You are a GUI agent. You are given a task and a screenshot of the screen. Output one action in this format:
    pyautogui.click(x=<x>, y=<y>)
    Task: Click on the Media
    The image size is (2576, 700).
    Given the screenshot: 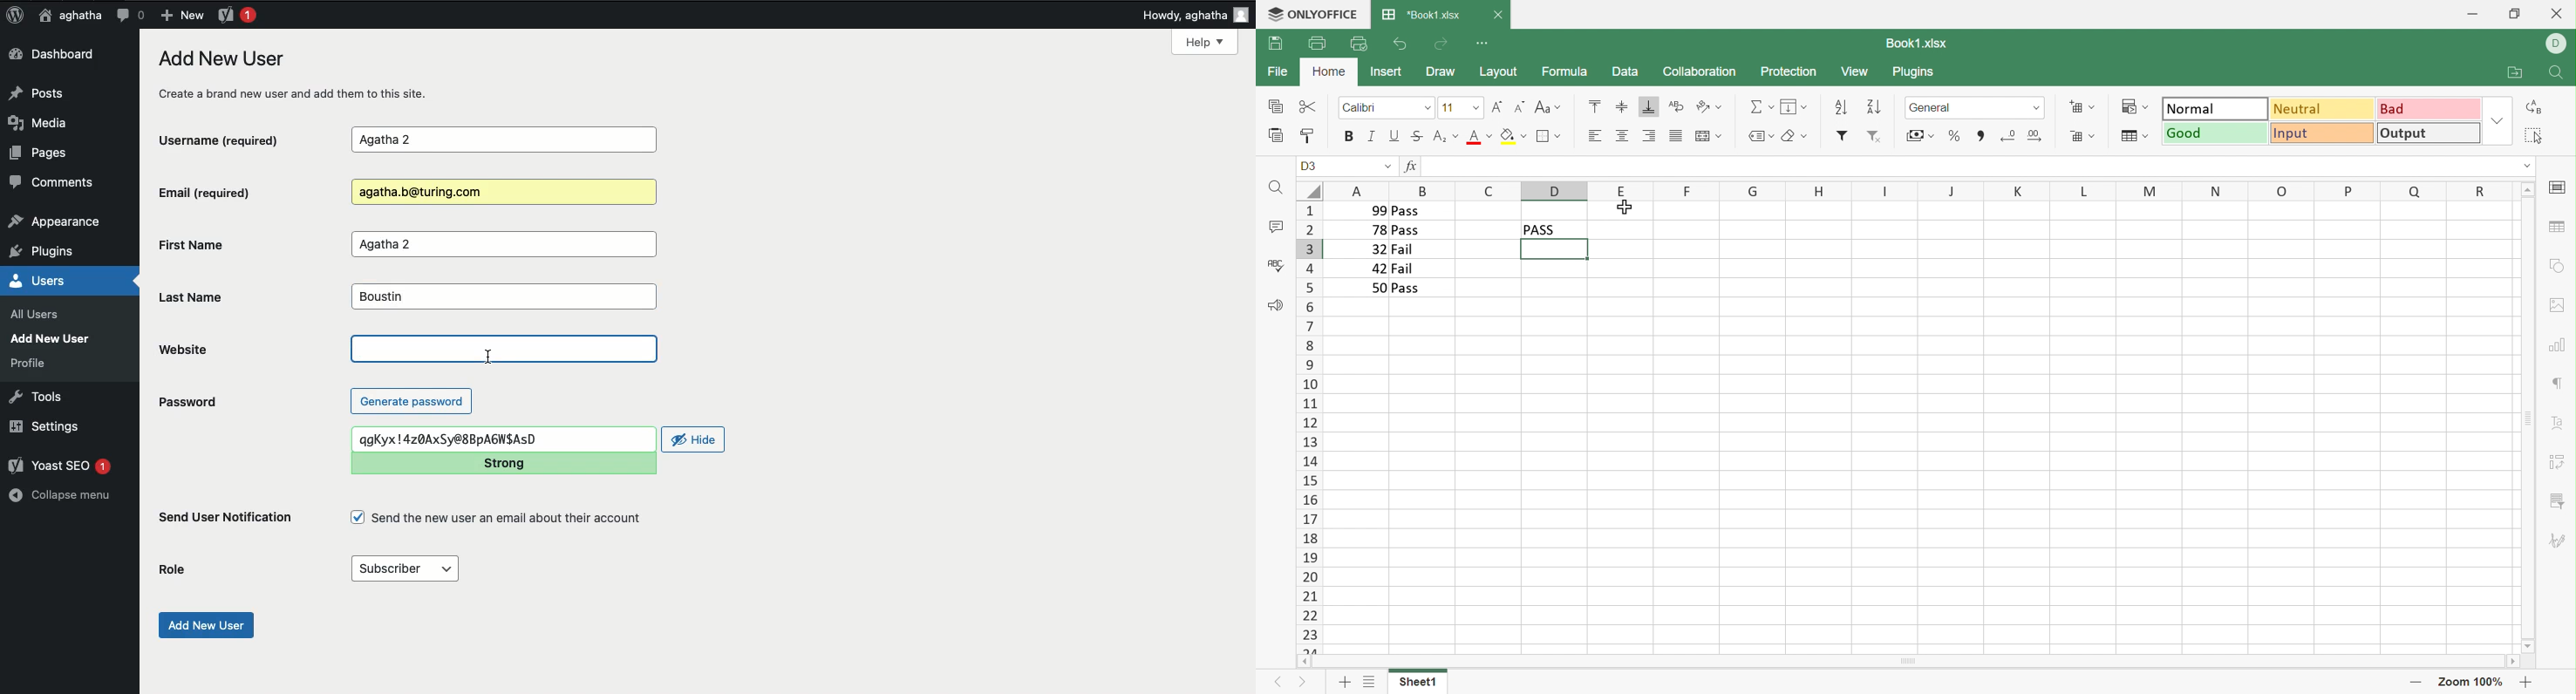 What is the action you would take?
    pyautogui.click(x=45, y=123)
    